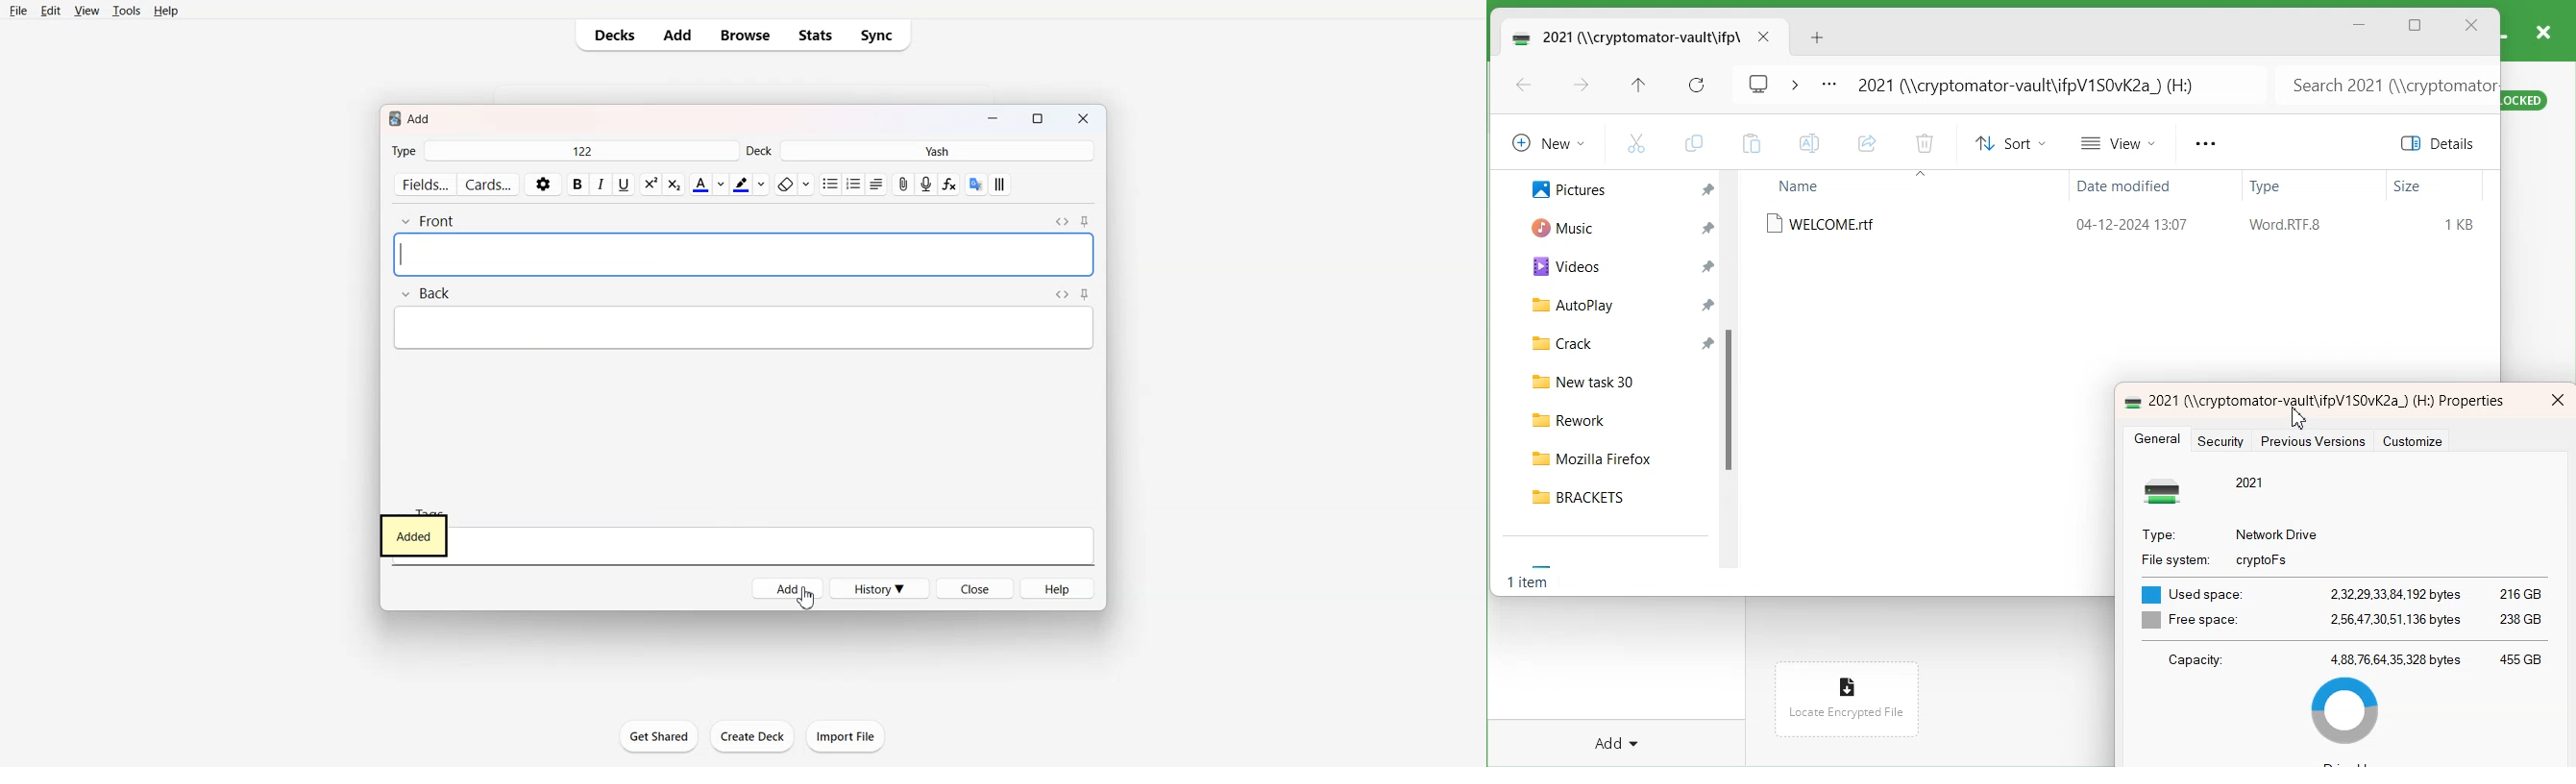  I want to click on Import File, so click(847, 736).